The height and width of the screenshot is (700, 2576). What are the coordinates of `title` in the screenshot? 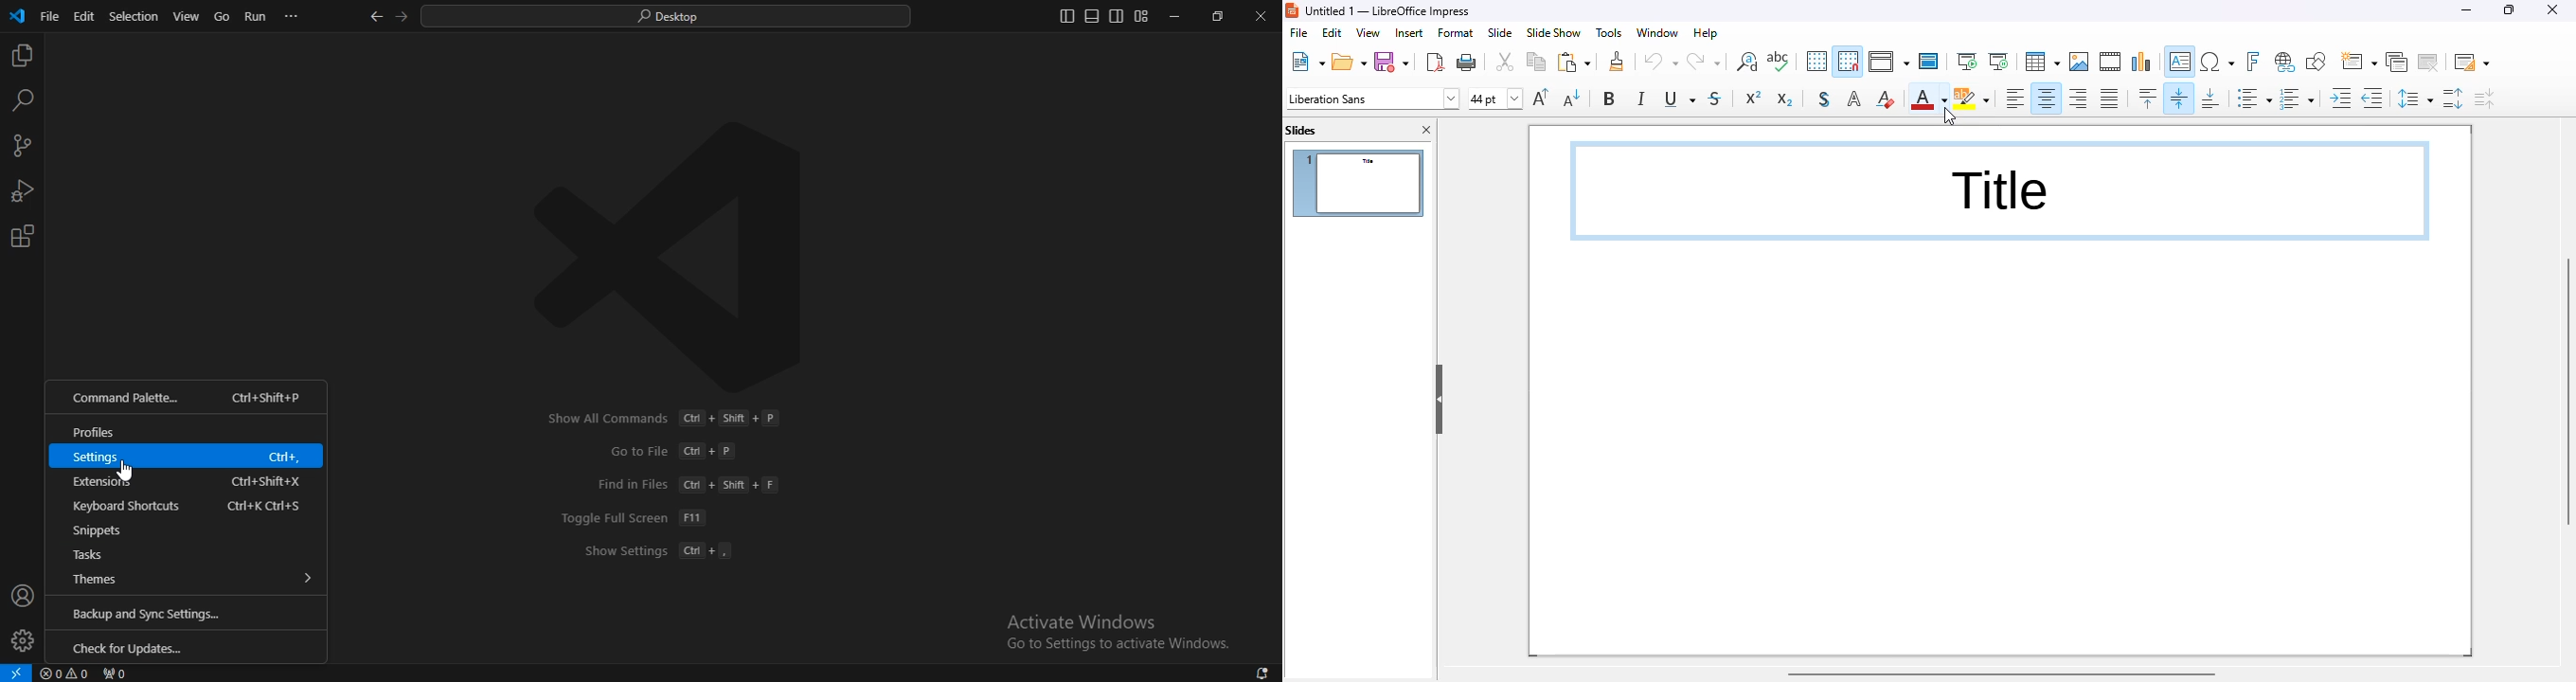 It's located at (1389, 10).